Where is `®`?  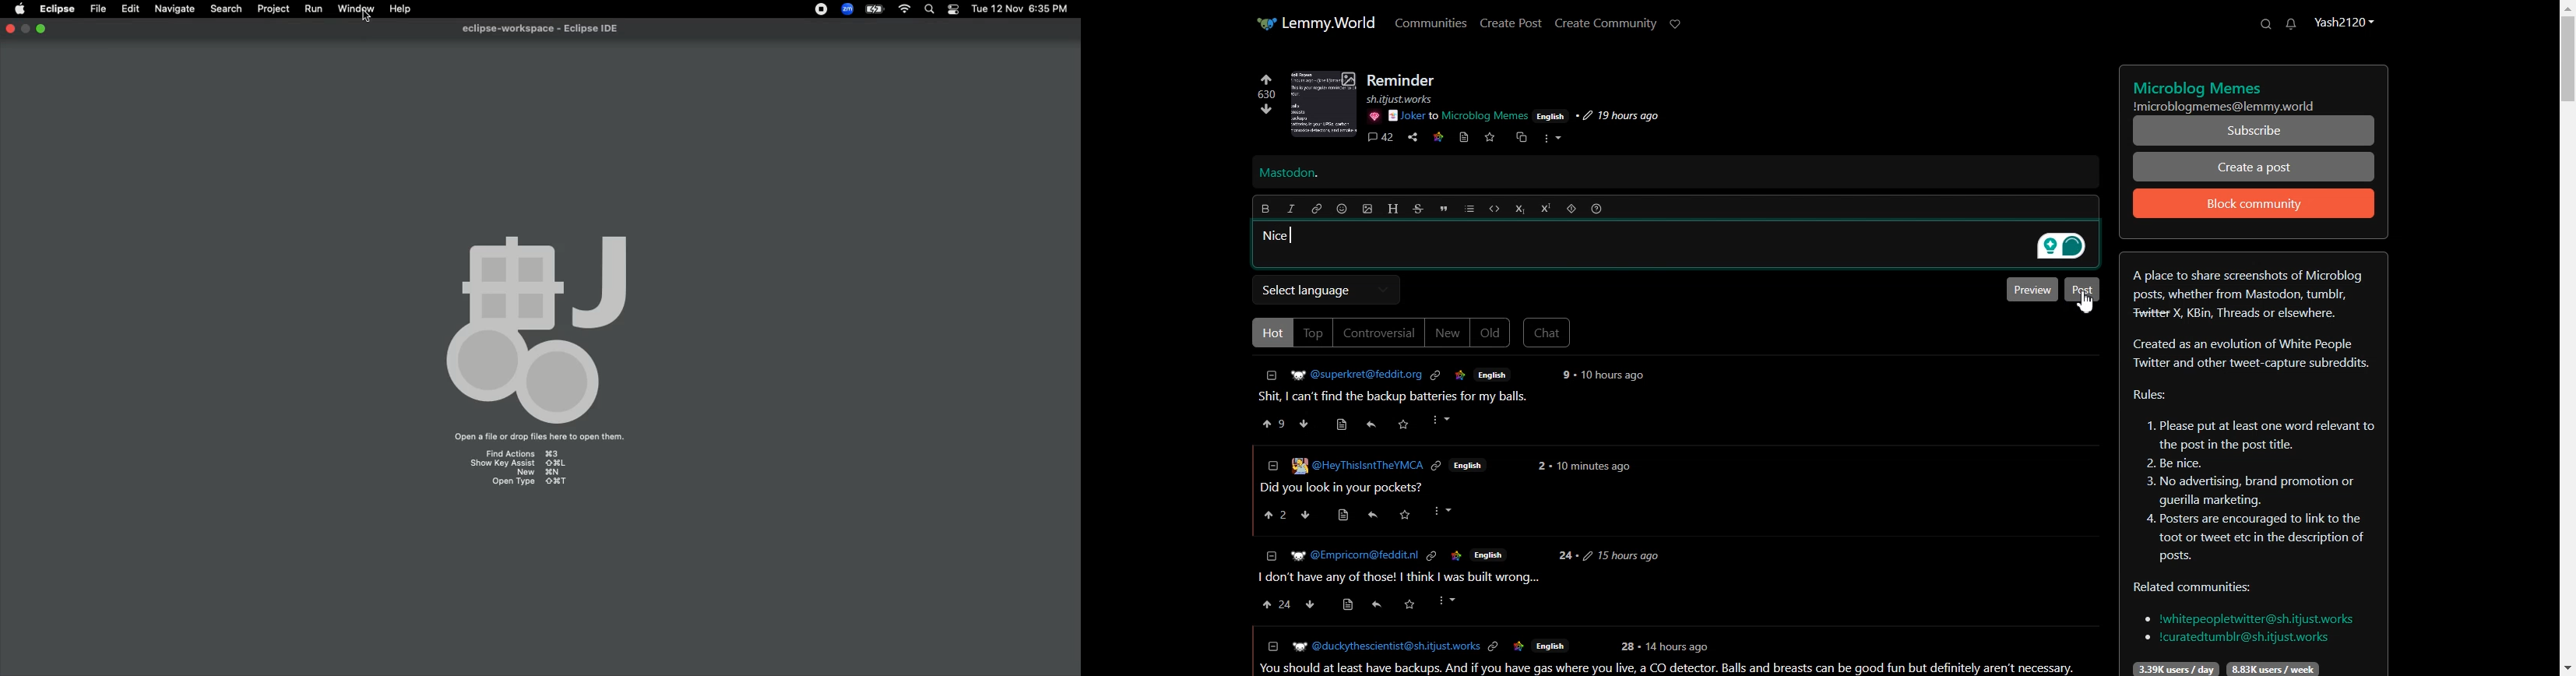 ® is located at coordinates (1272, 463).